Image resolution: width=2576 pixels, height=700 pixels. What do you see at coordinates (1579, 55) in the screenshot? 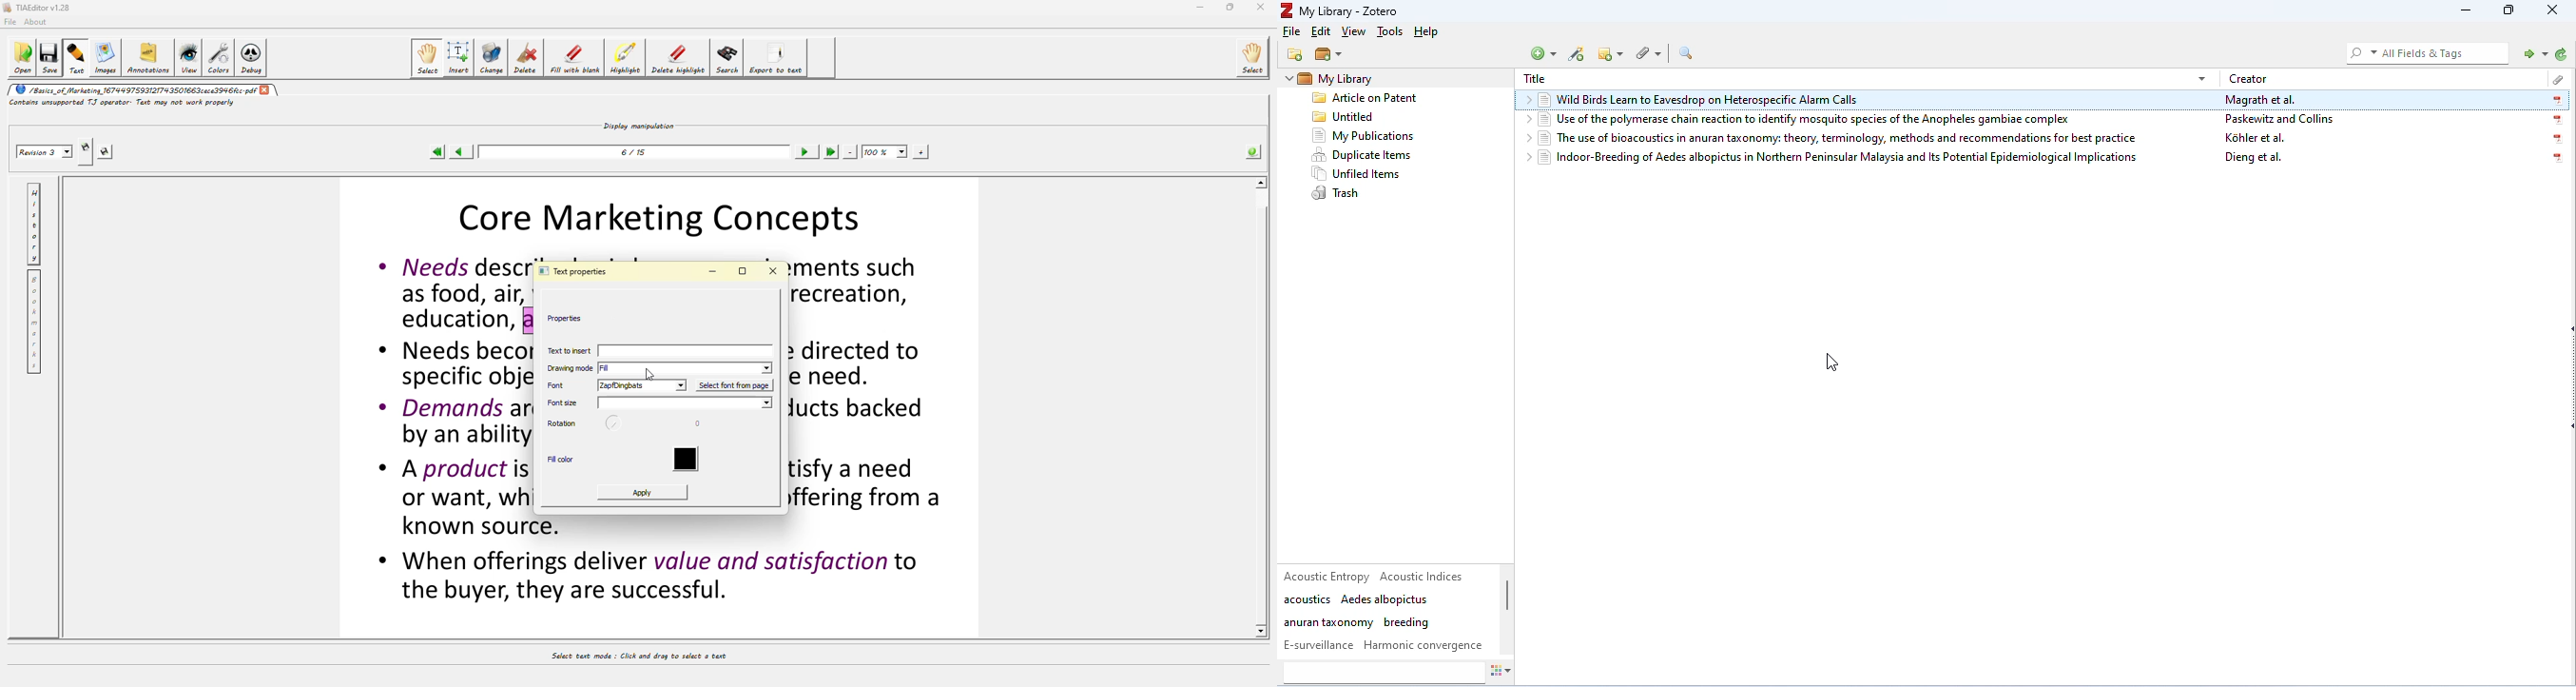
I see `add item` at bounding box center [1579, 55].